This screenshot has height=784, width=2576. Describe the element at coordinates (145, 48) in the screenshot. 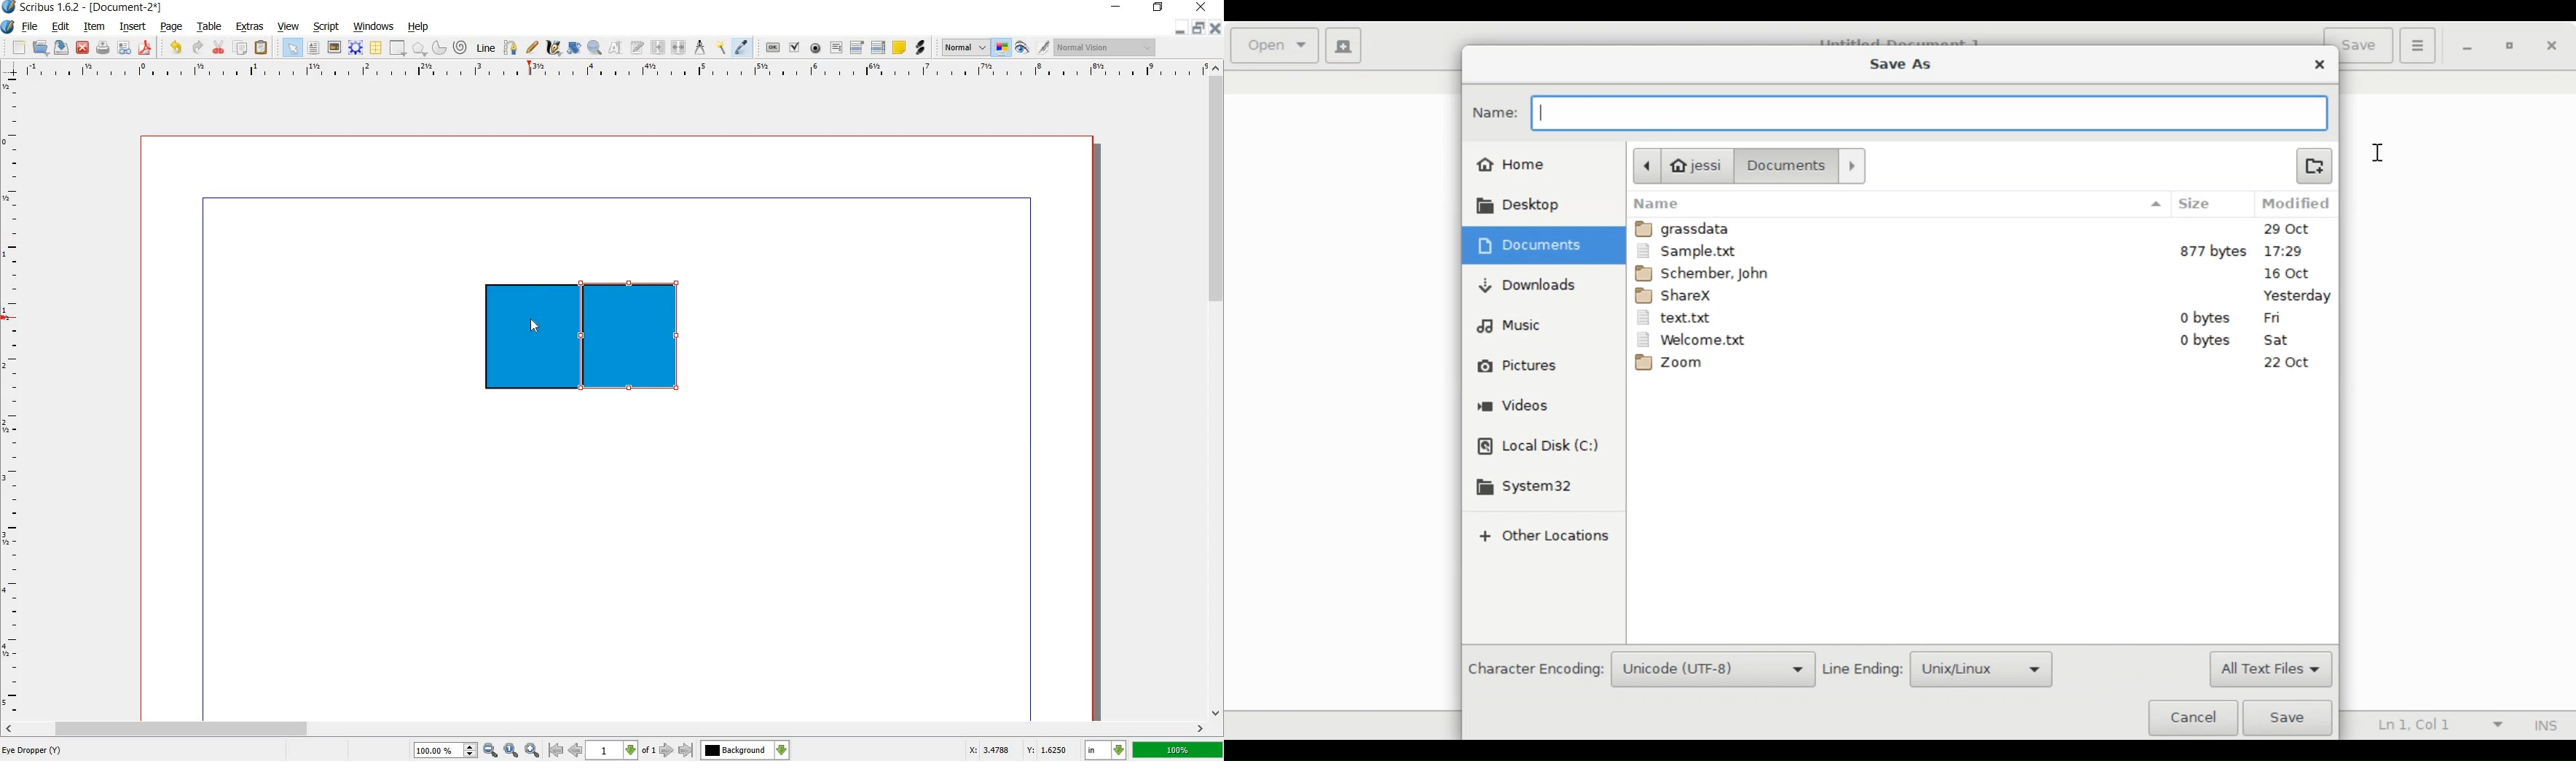

I see `save as a pdf` at that location.